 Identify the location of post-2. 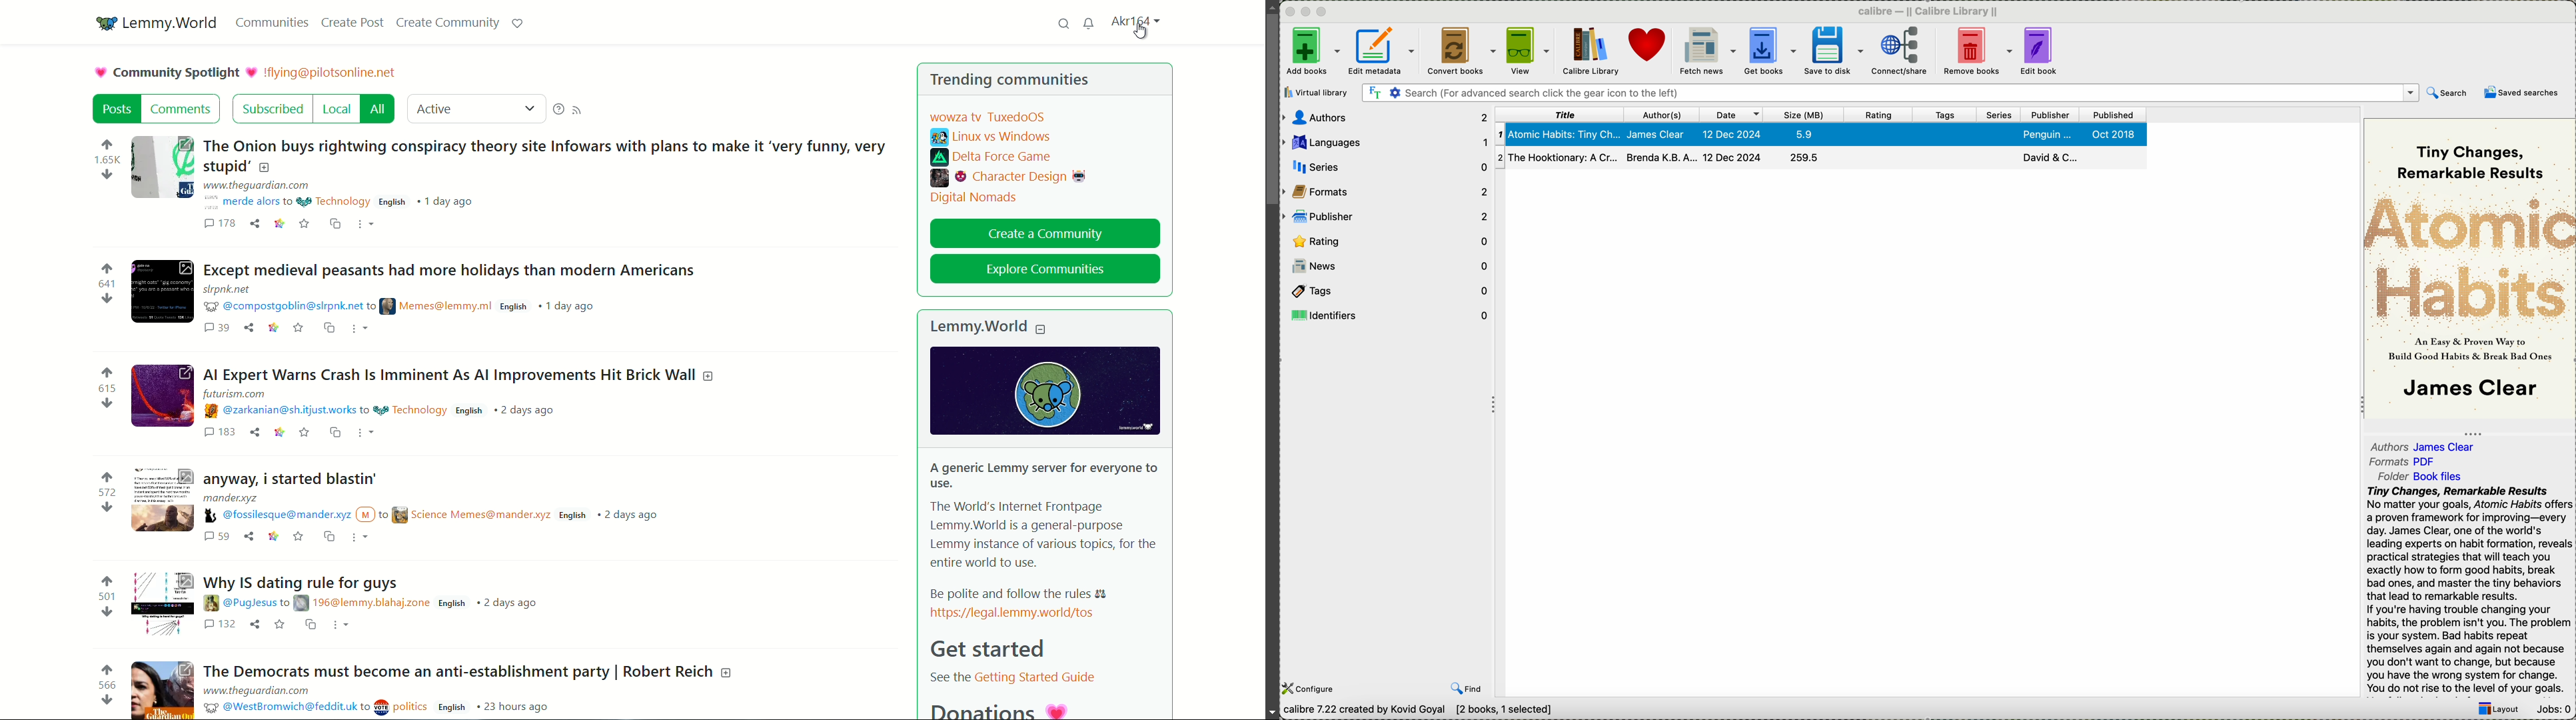
(453, 268).